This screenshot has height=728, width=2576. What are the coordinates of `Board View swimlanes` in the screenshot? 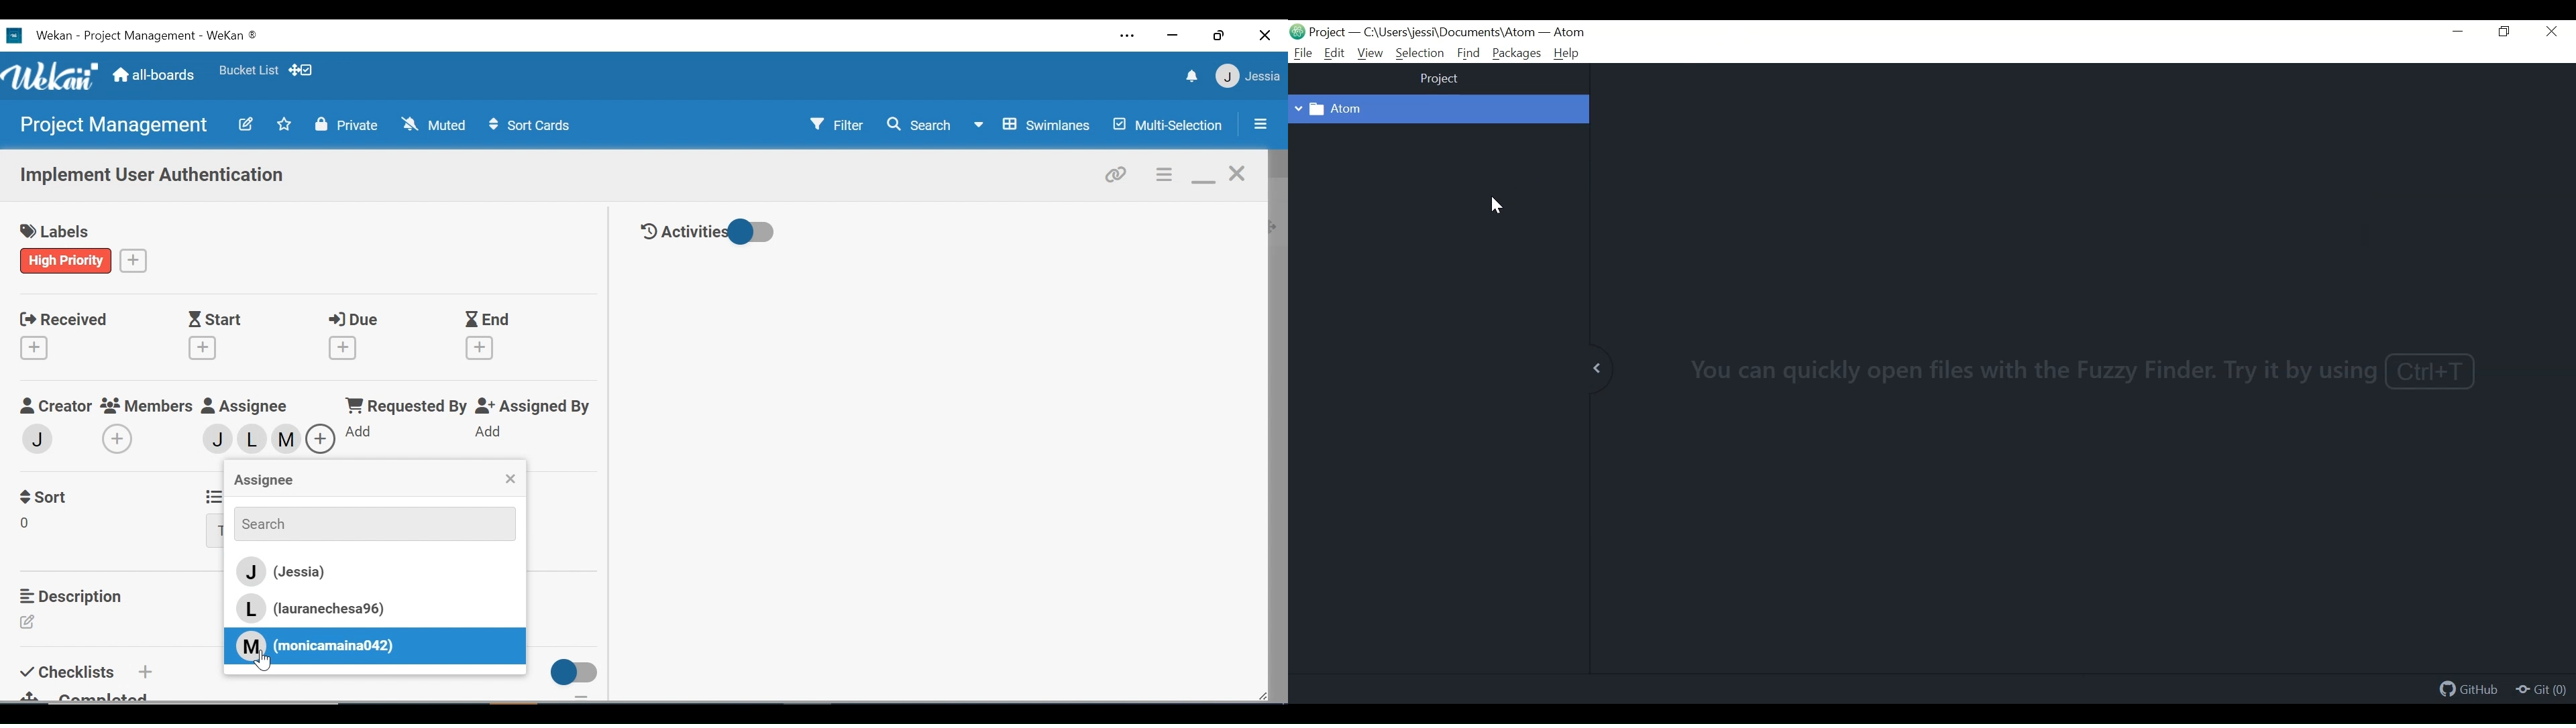 It's located at (1034, 123).